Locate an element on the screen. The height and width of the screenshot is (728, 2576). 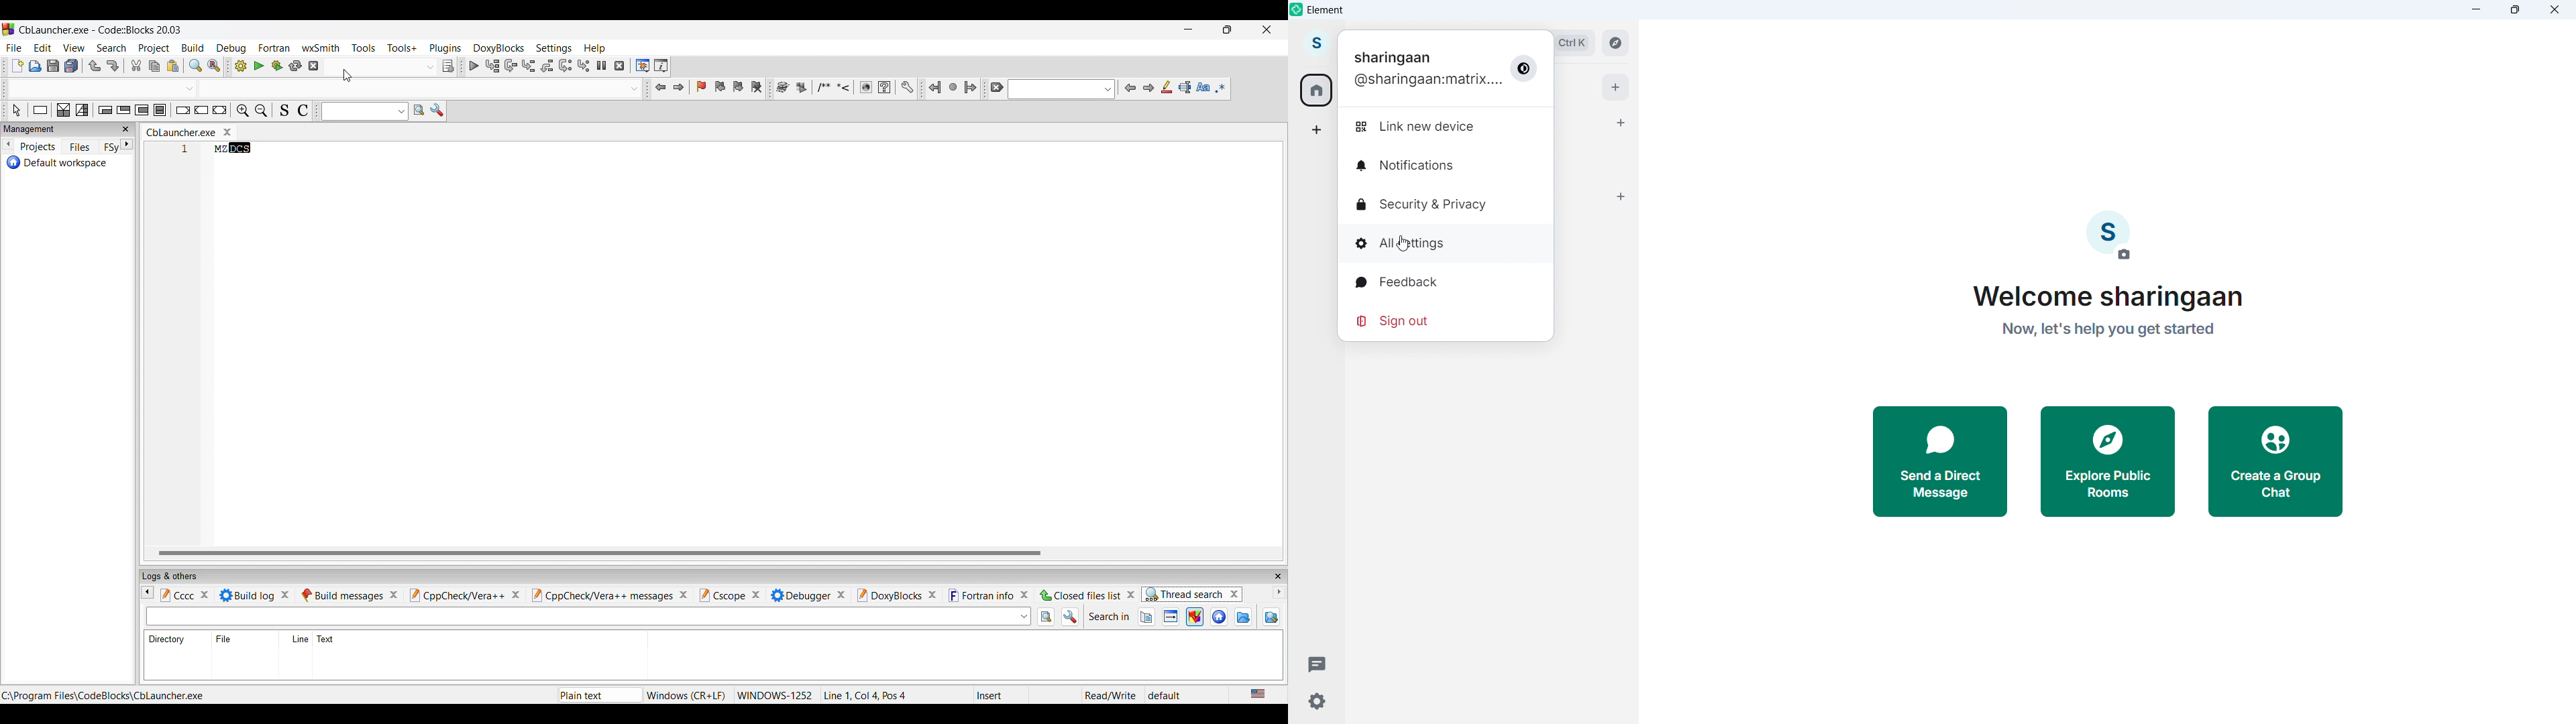
Jump forward is located at coordinates (678, 87).